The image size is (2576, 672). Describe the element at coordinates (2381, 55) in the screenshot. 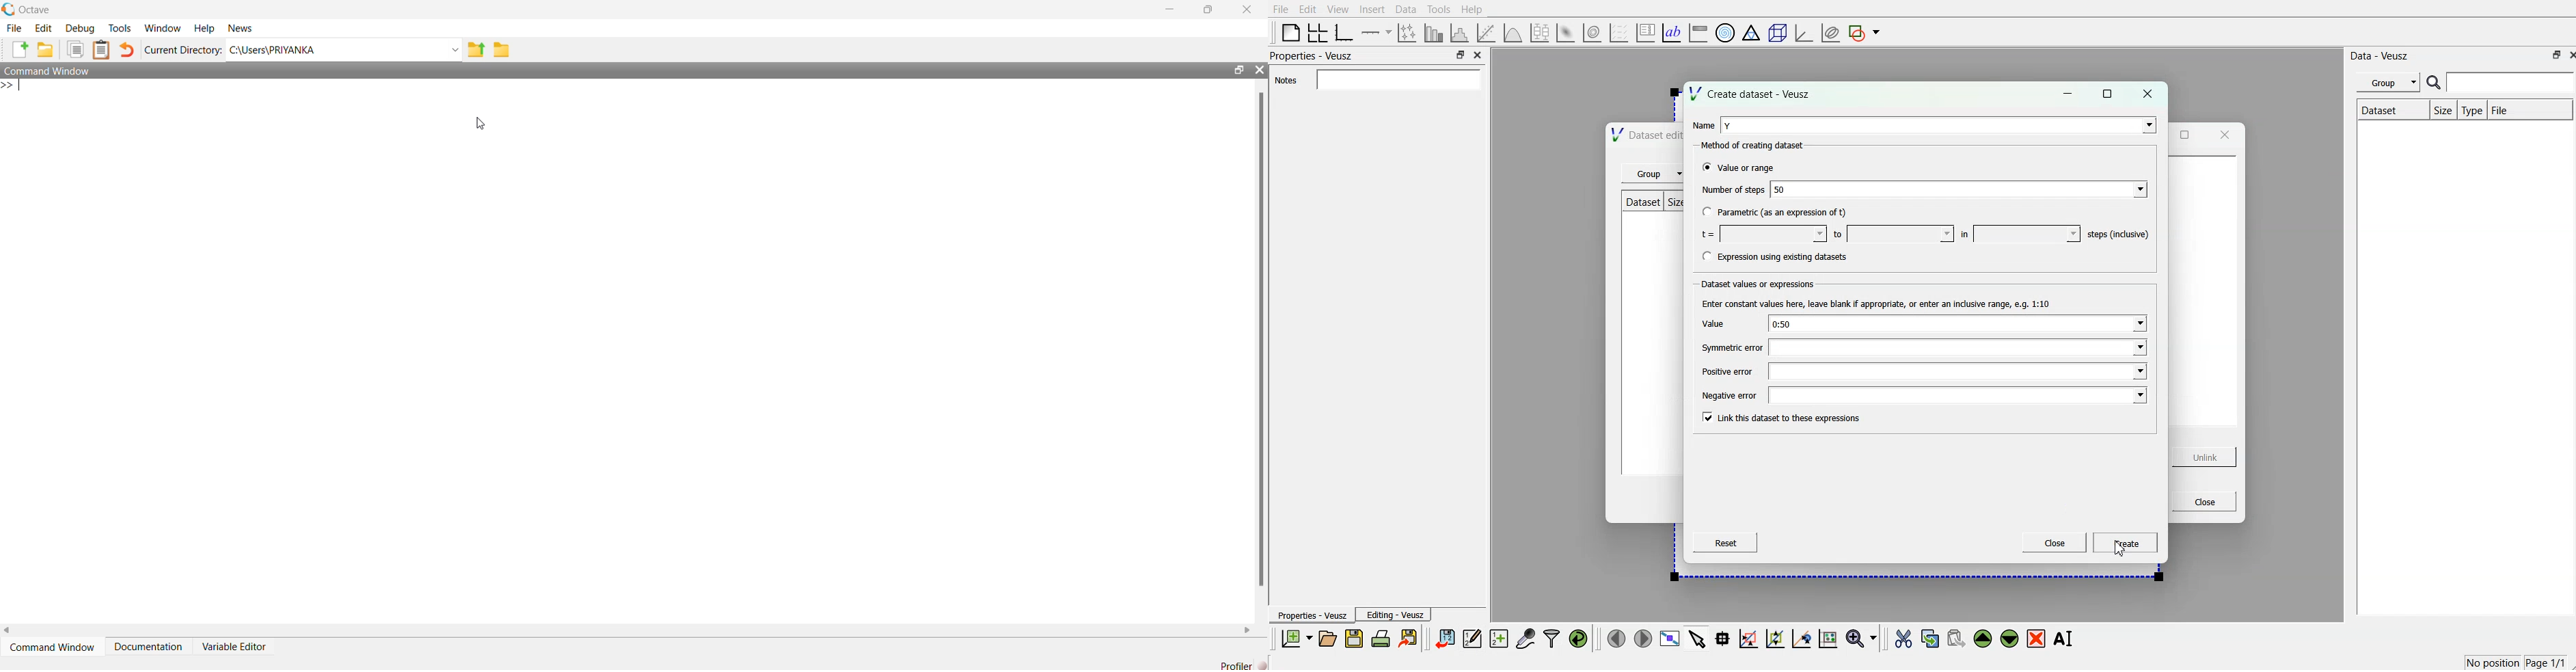

I see `Data - Veusz` at that location.